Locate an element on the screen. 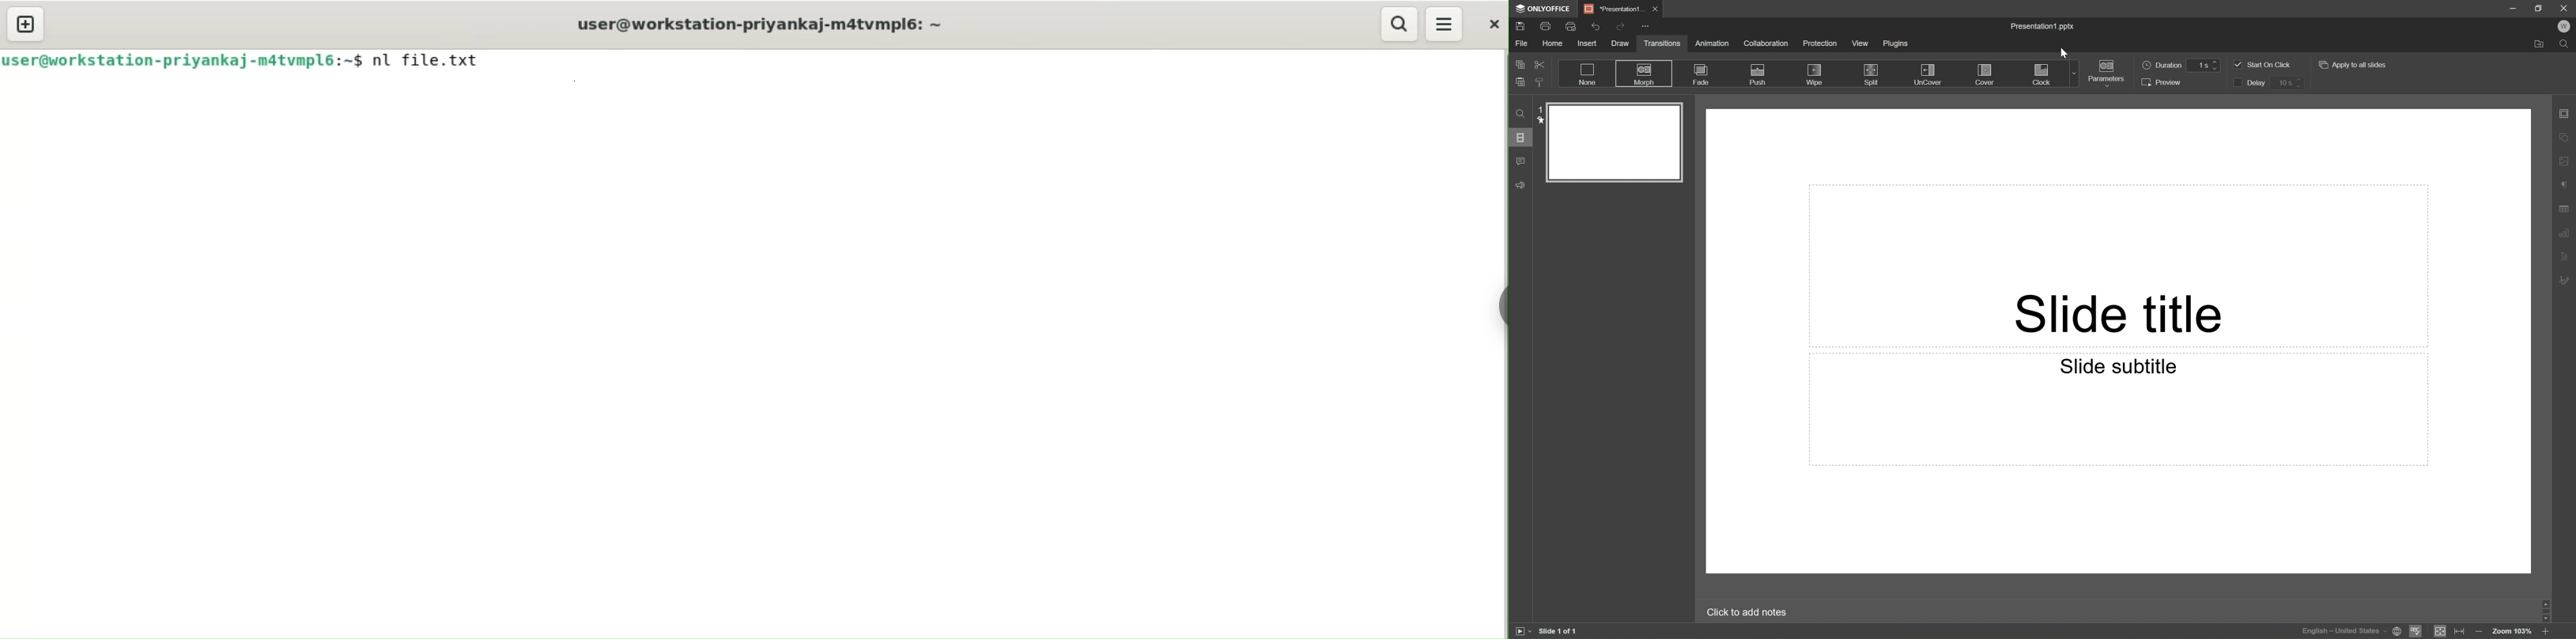 This screenshot has width=2576, height=644. Presentation.pptx is located at coordinates (2044, 26).